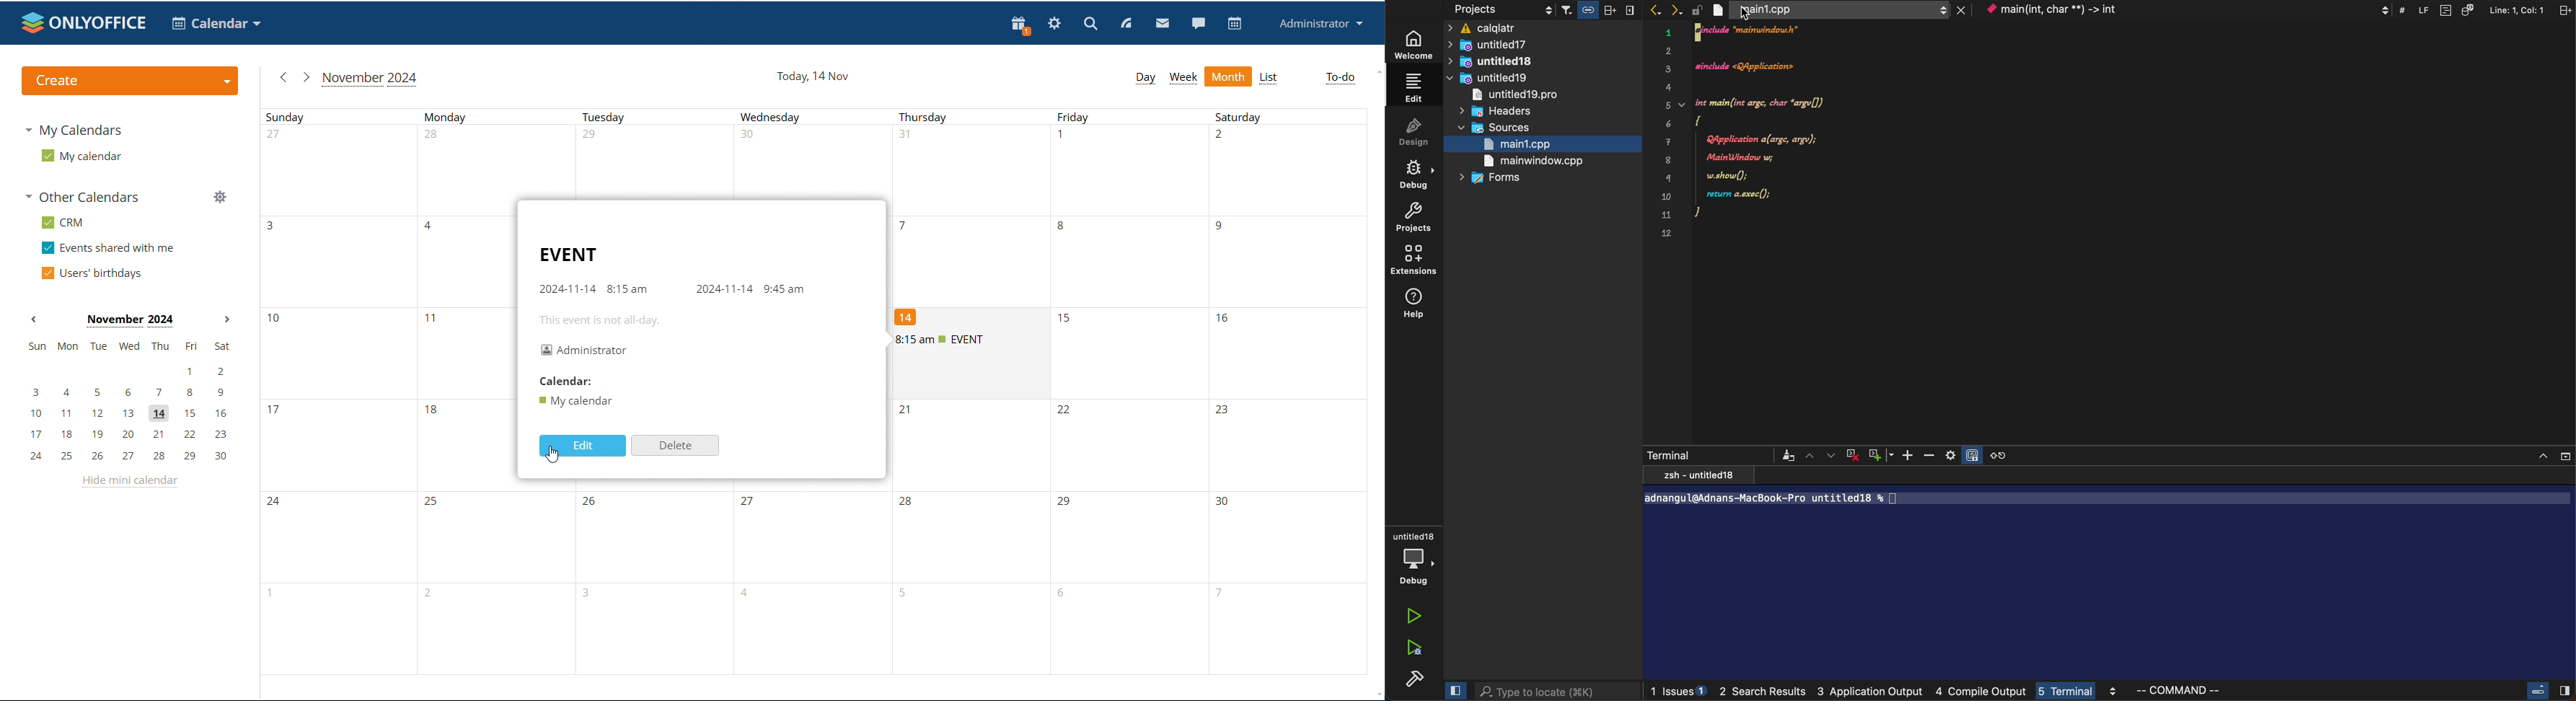  I want to click on 24, 25, 26, 27, 28, 29, 30 , so click(129, 457).